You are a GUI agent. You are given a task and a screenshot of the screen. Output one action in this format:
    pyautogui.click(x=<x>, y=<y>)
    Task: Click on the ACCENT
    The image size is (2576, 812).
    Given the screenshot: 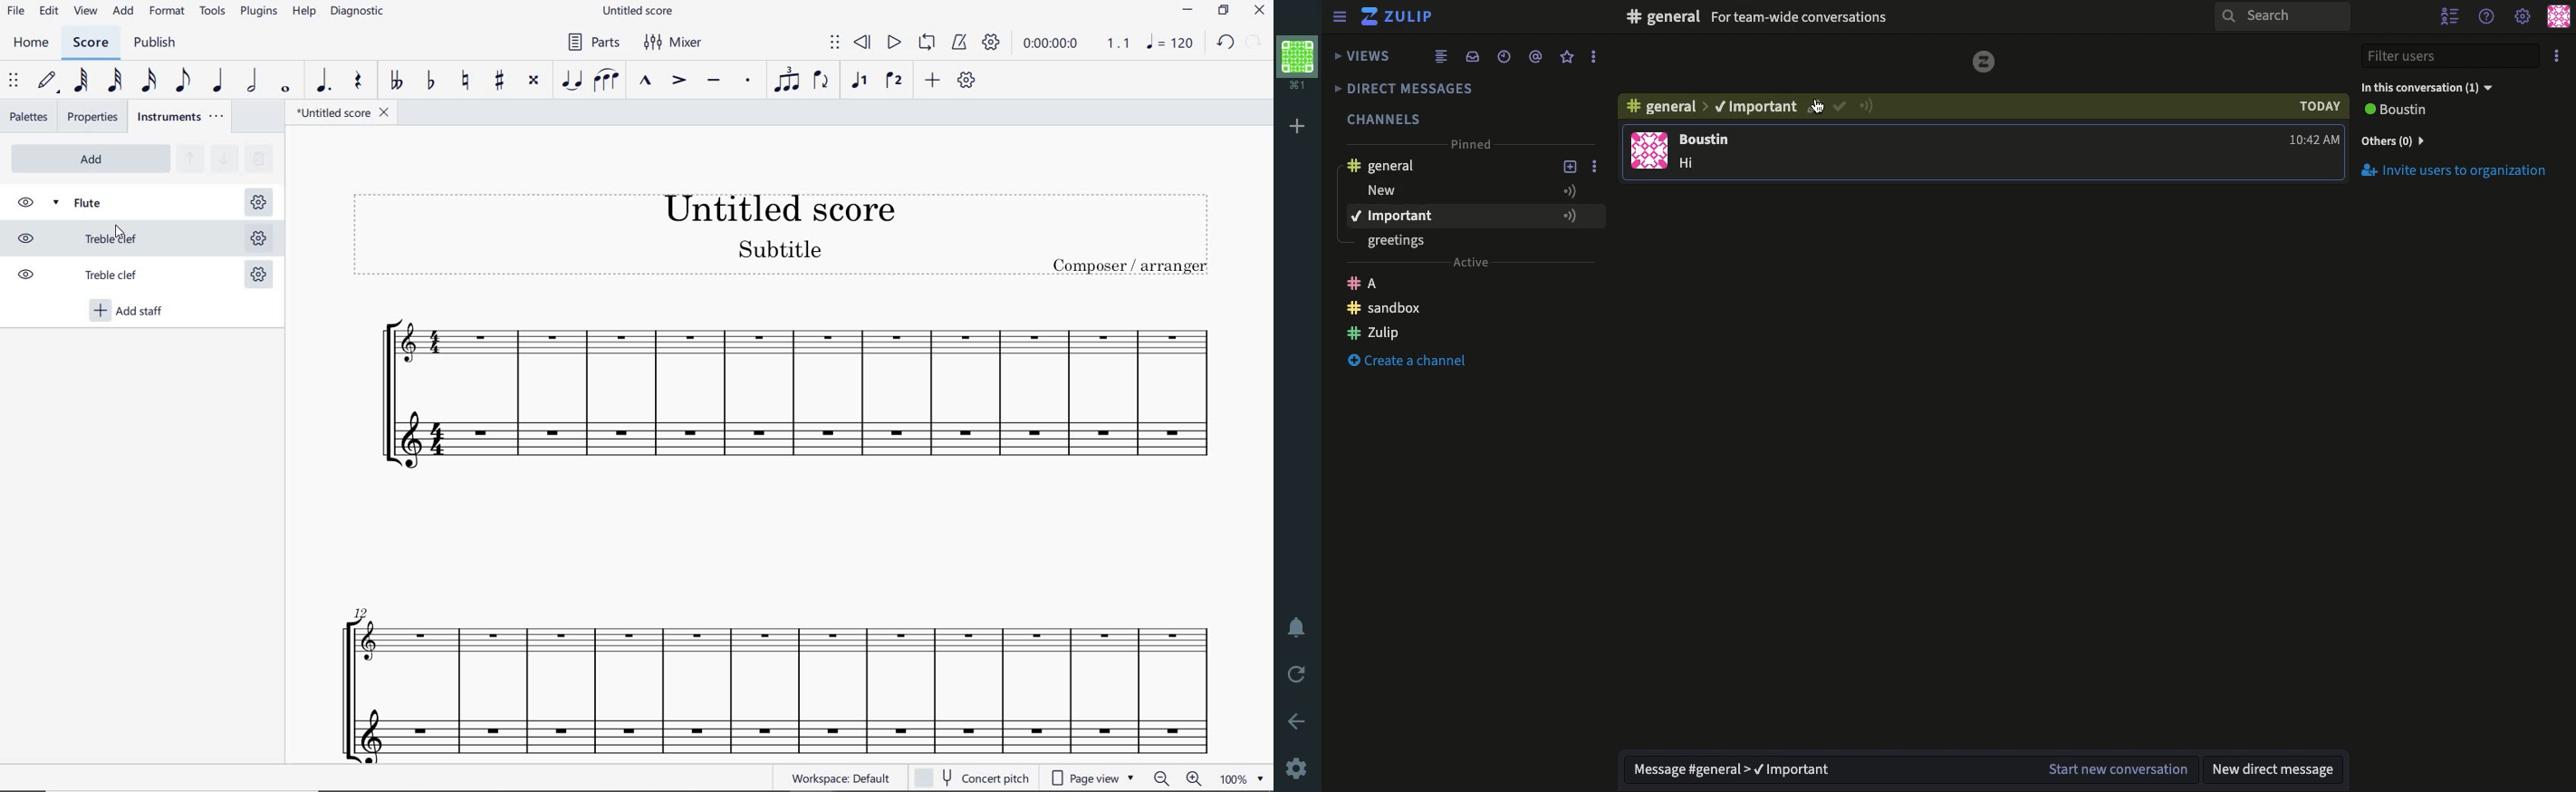 What is the action you would take?
    pyautogui.click(x=678, y=81)
    